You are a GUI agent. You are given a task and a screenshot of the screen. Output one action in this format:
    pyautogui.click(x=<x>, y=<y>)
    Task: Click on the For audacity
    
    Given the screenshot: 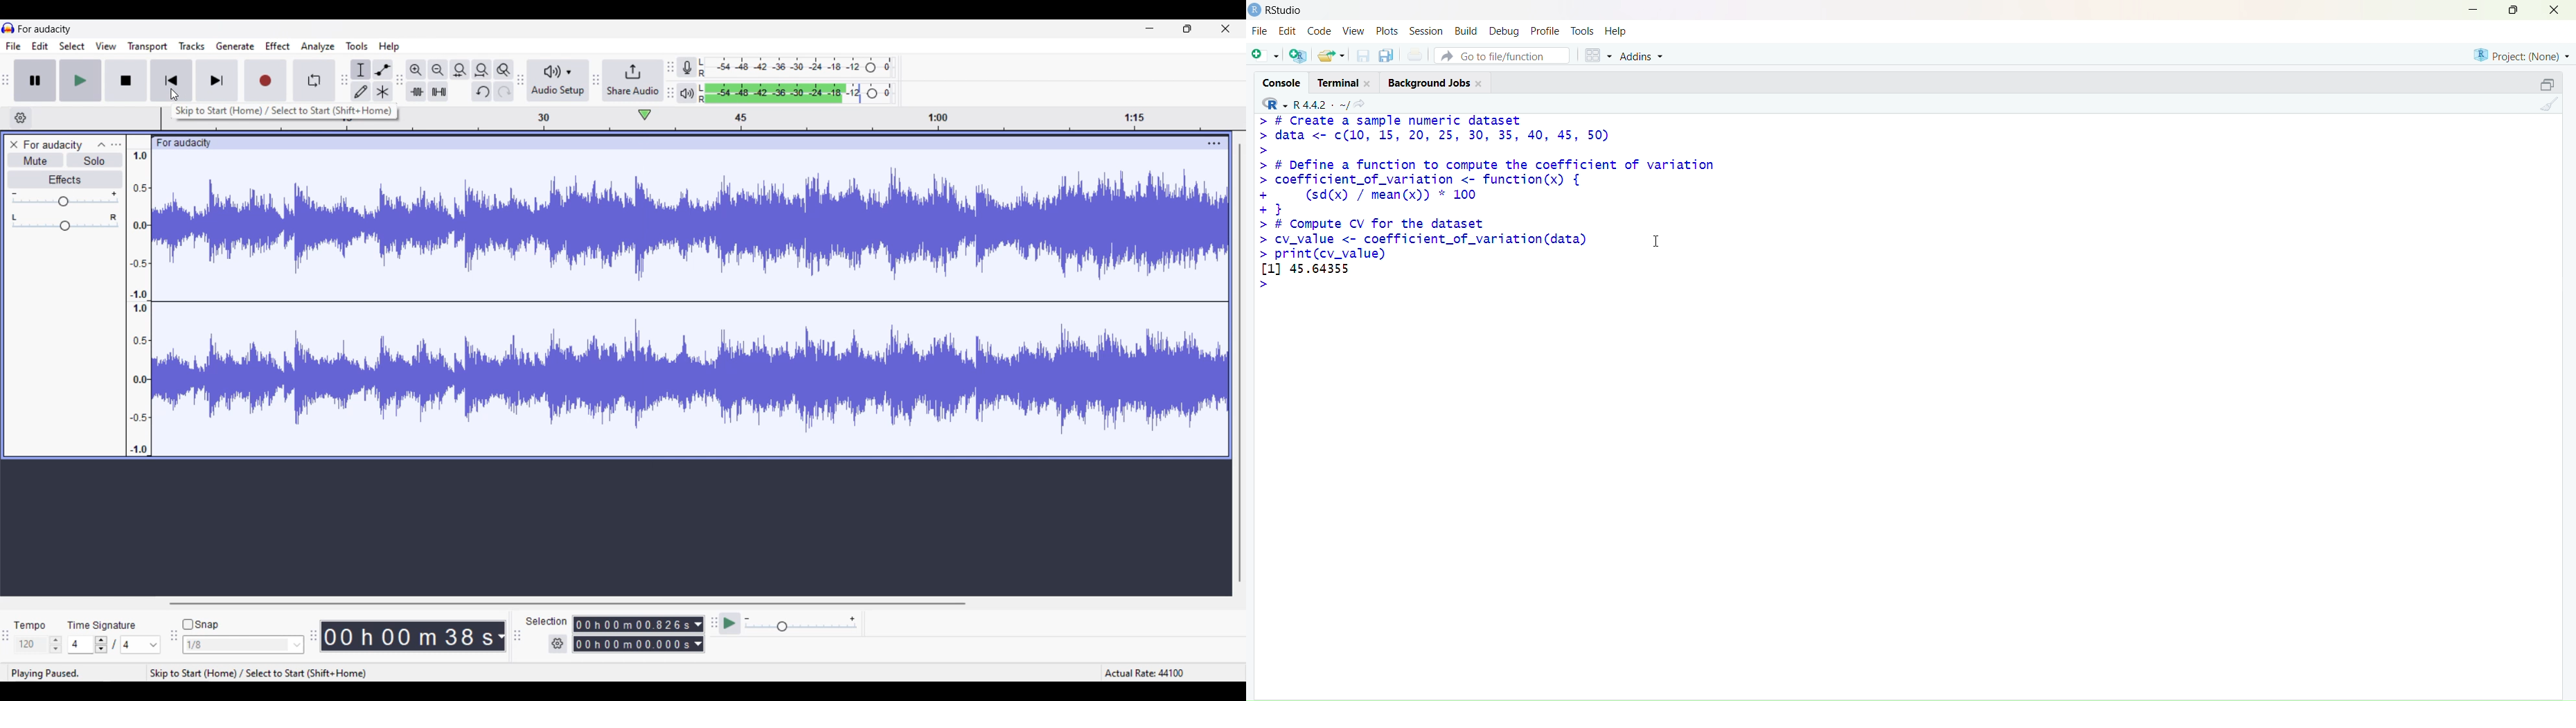 What is the action you would take?
    pyautogui.click(x=44, y=29)
    